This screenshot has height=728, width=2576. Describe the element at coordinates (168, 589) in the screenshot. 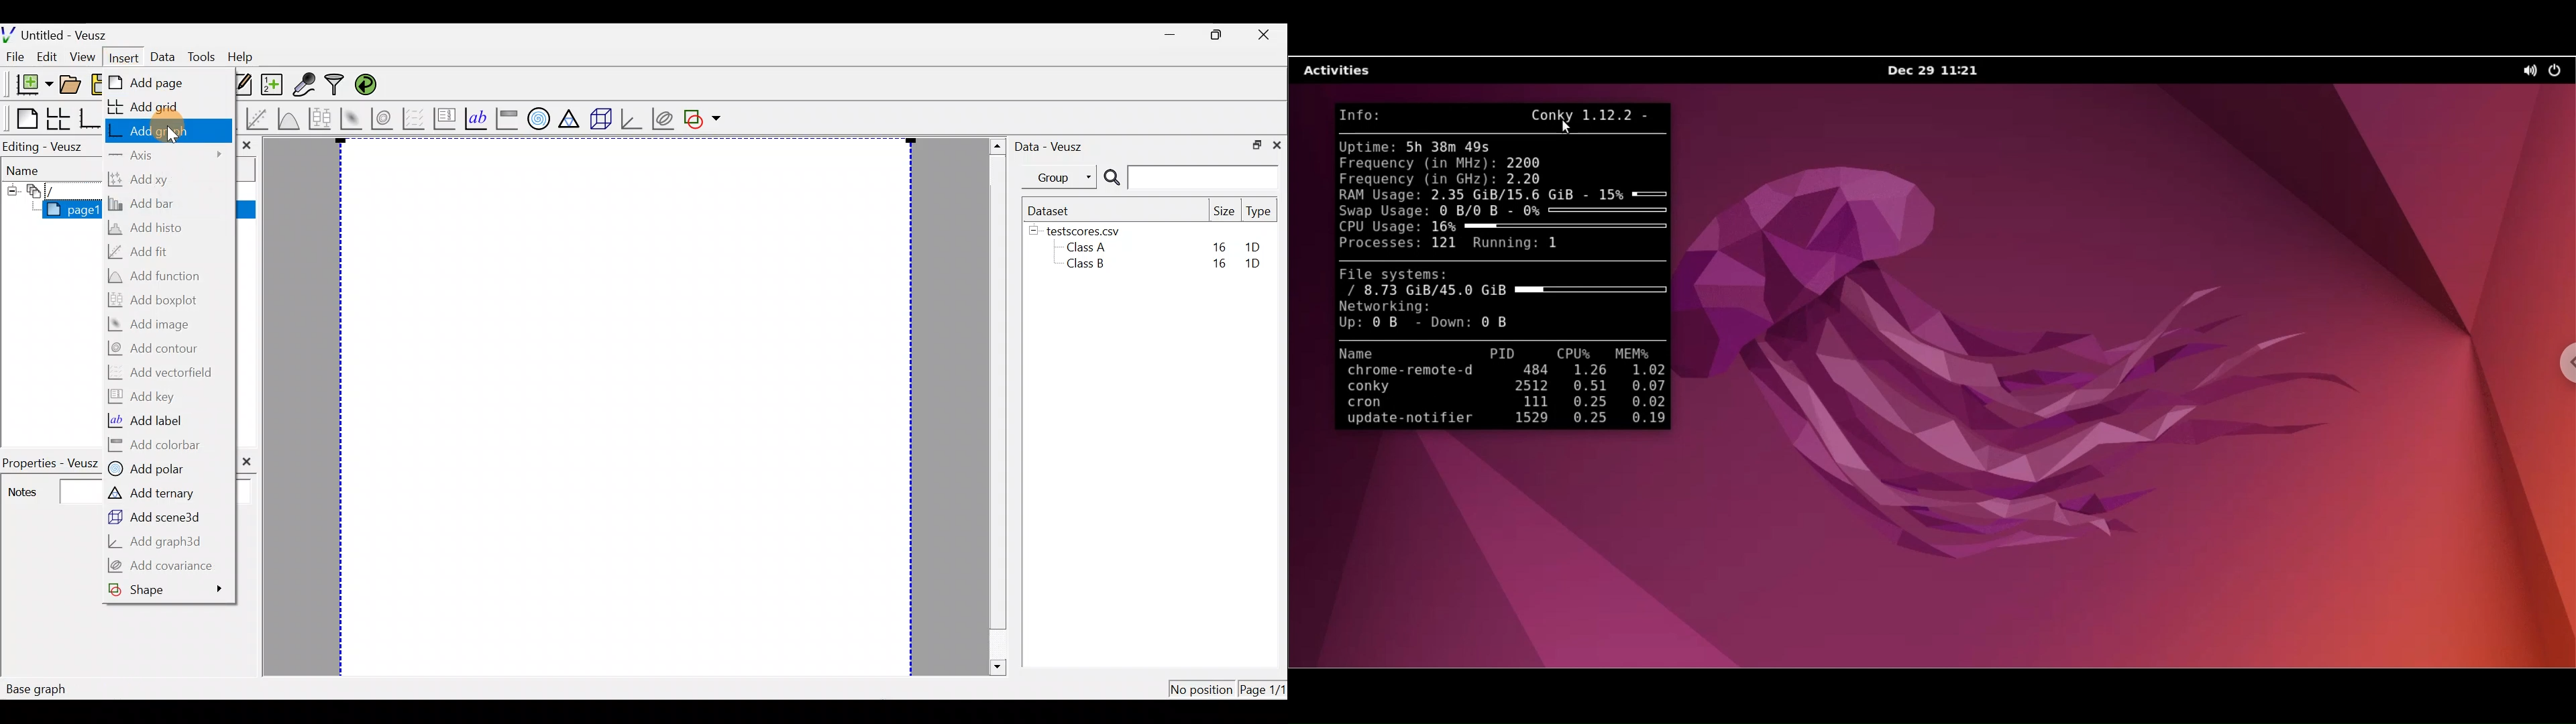

I see `Shape` at that location.